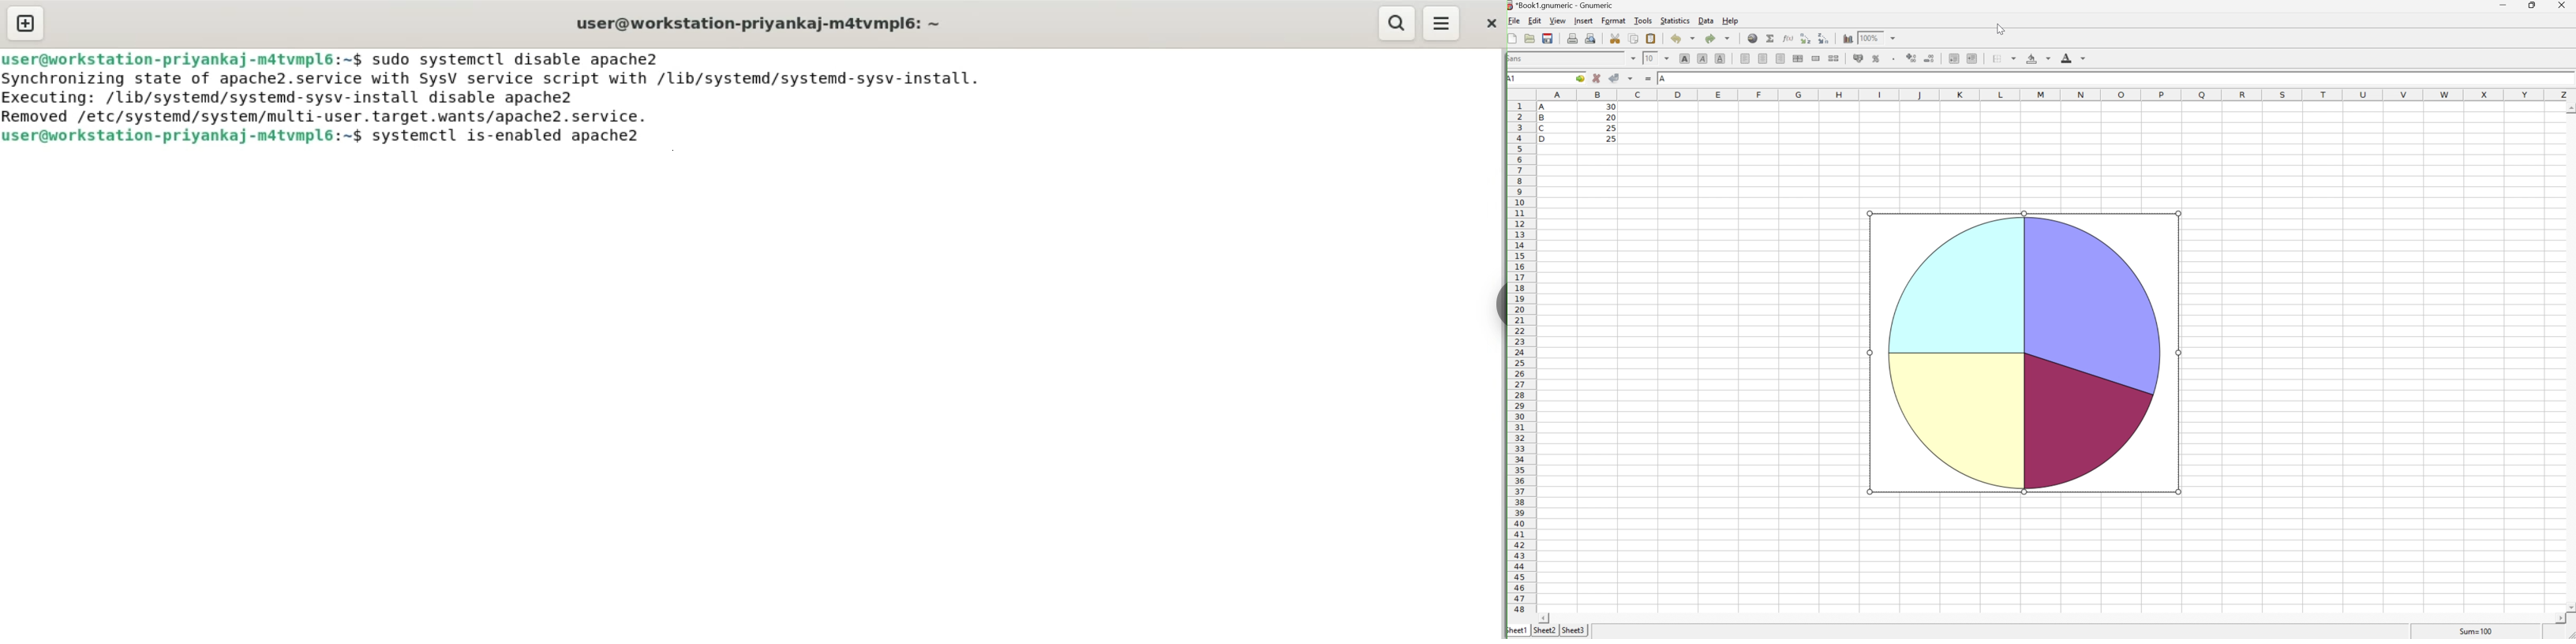  What do you see at coordinates (2001, 58) in the screenshot?
I see `Borders` at bounding box center [2001, 58].